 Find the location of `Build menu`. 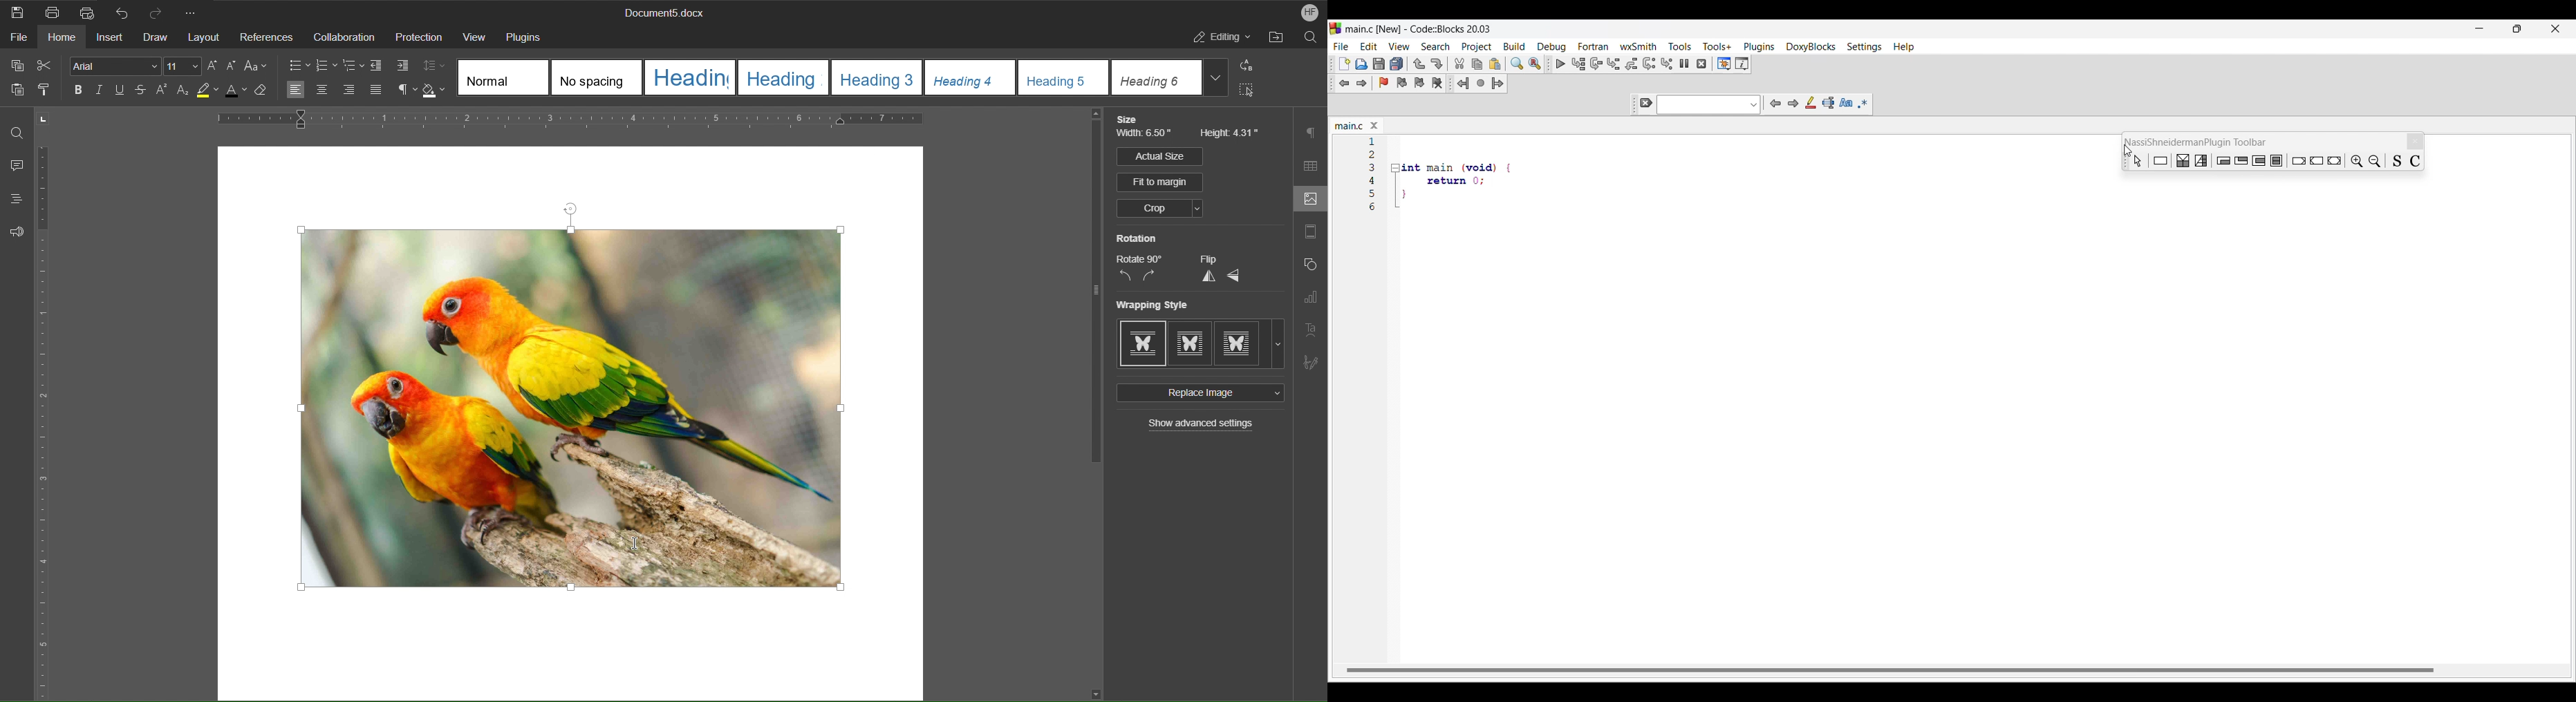

Build menu is located at coordinates (1514, 46).